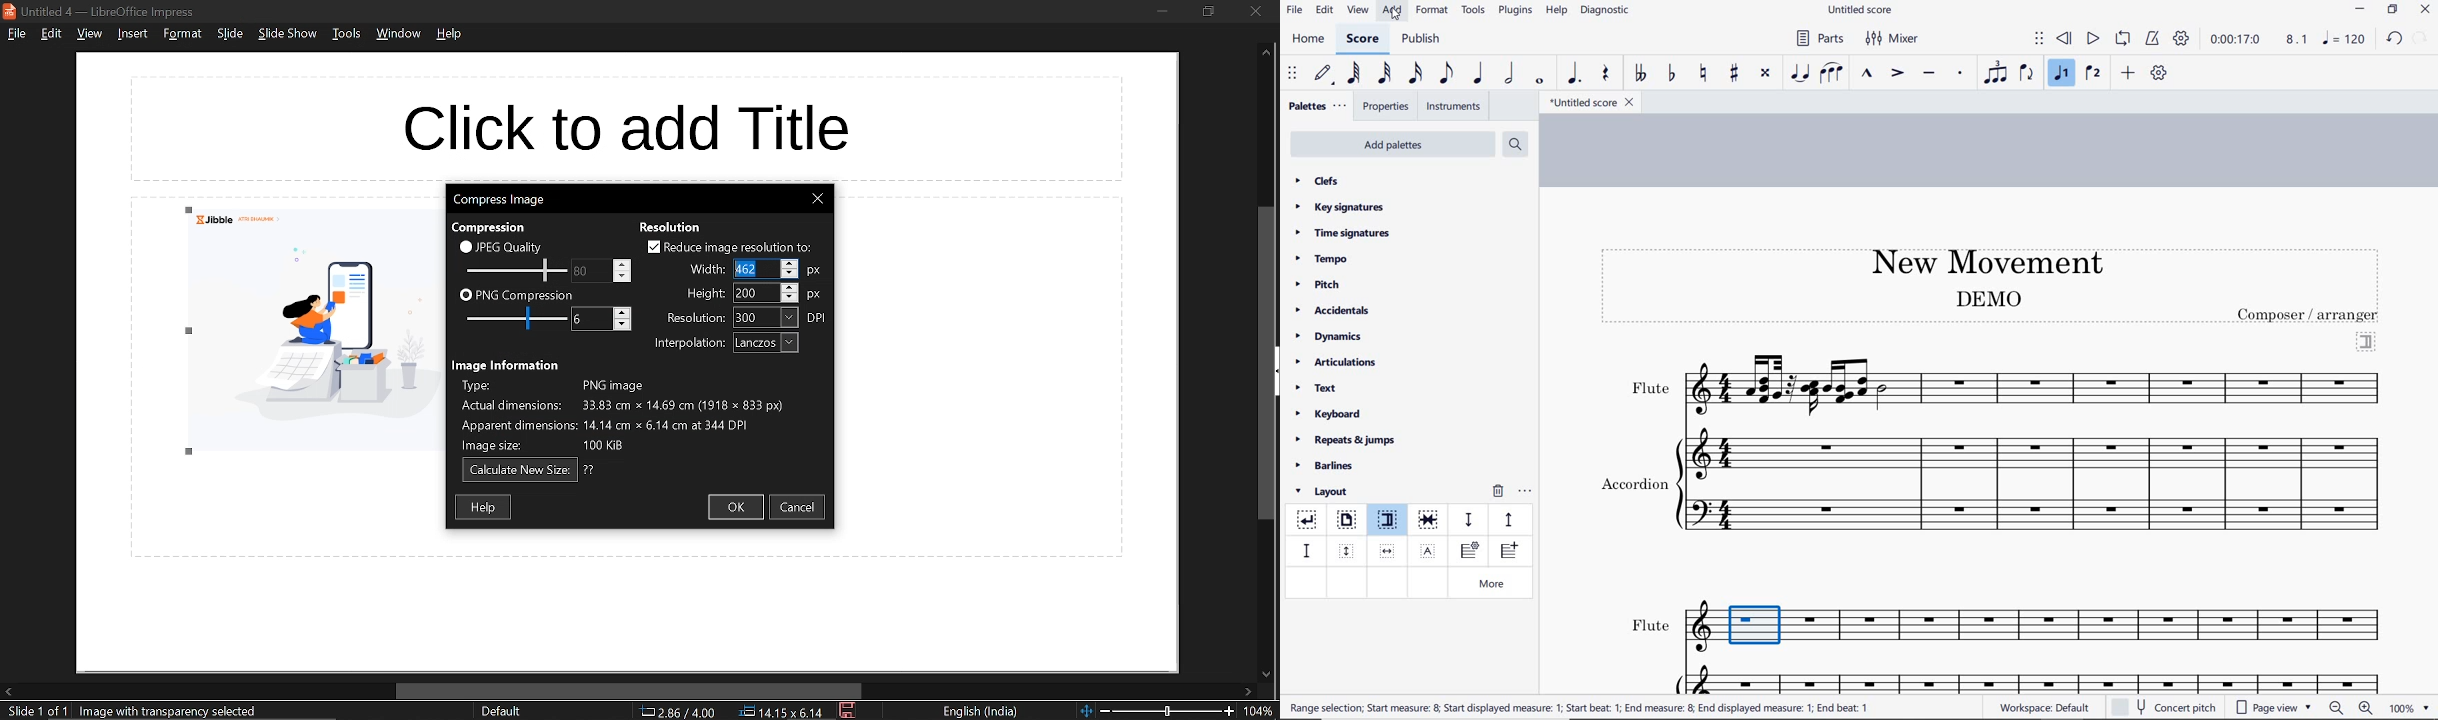 The width and height of the screenshot is (2464, 728). What do you see at coordinates (1590, 103) in the screenshot?
I see `file name` at bounding box center [1590, 103].